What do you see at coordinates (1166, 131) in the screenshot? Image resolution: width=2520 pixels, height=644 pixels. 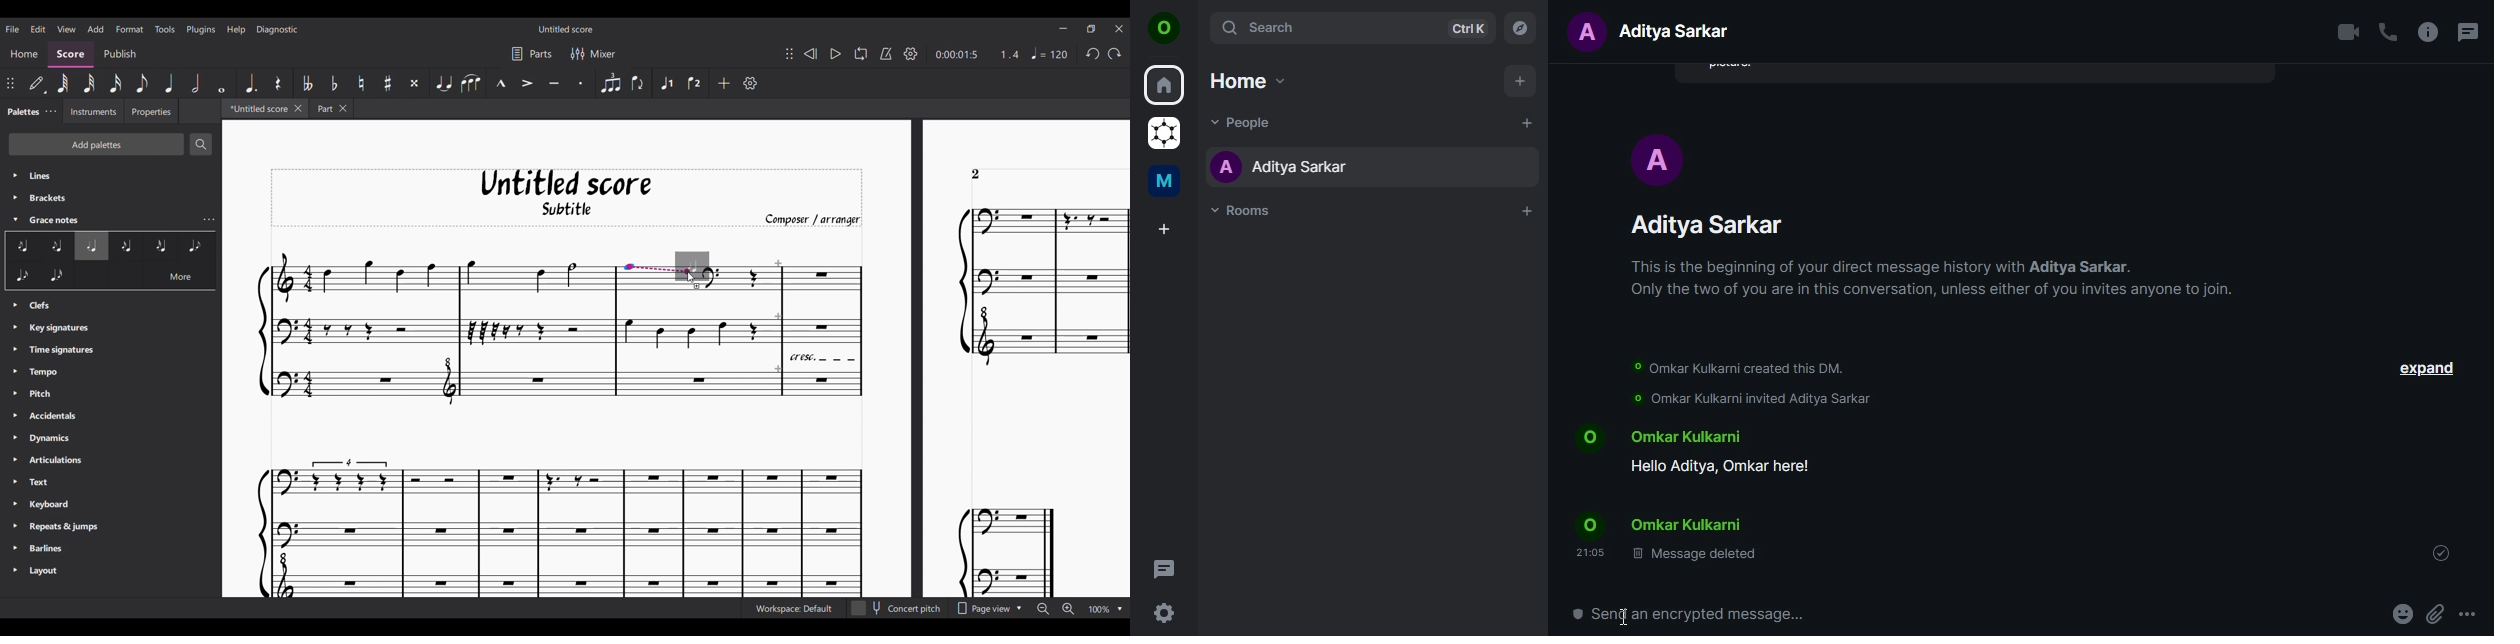 I see `grapheneOS commumity` at bounding box center [1166, 131].